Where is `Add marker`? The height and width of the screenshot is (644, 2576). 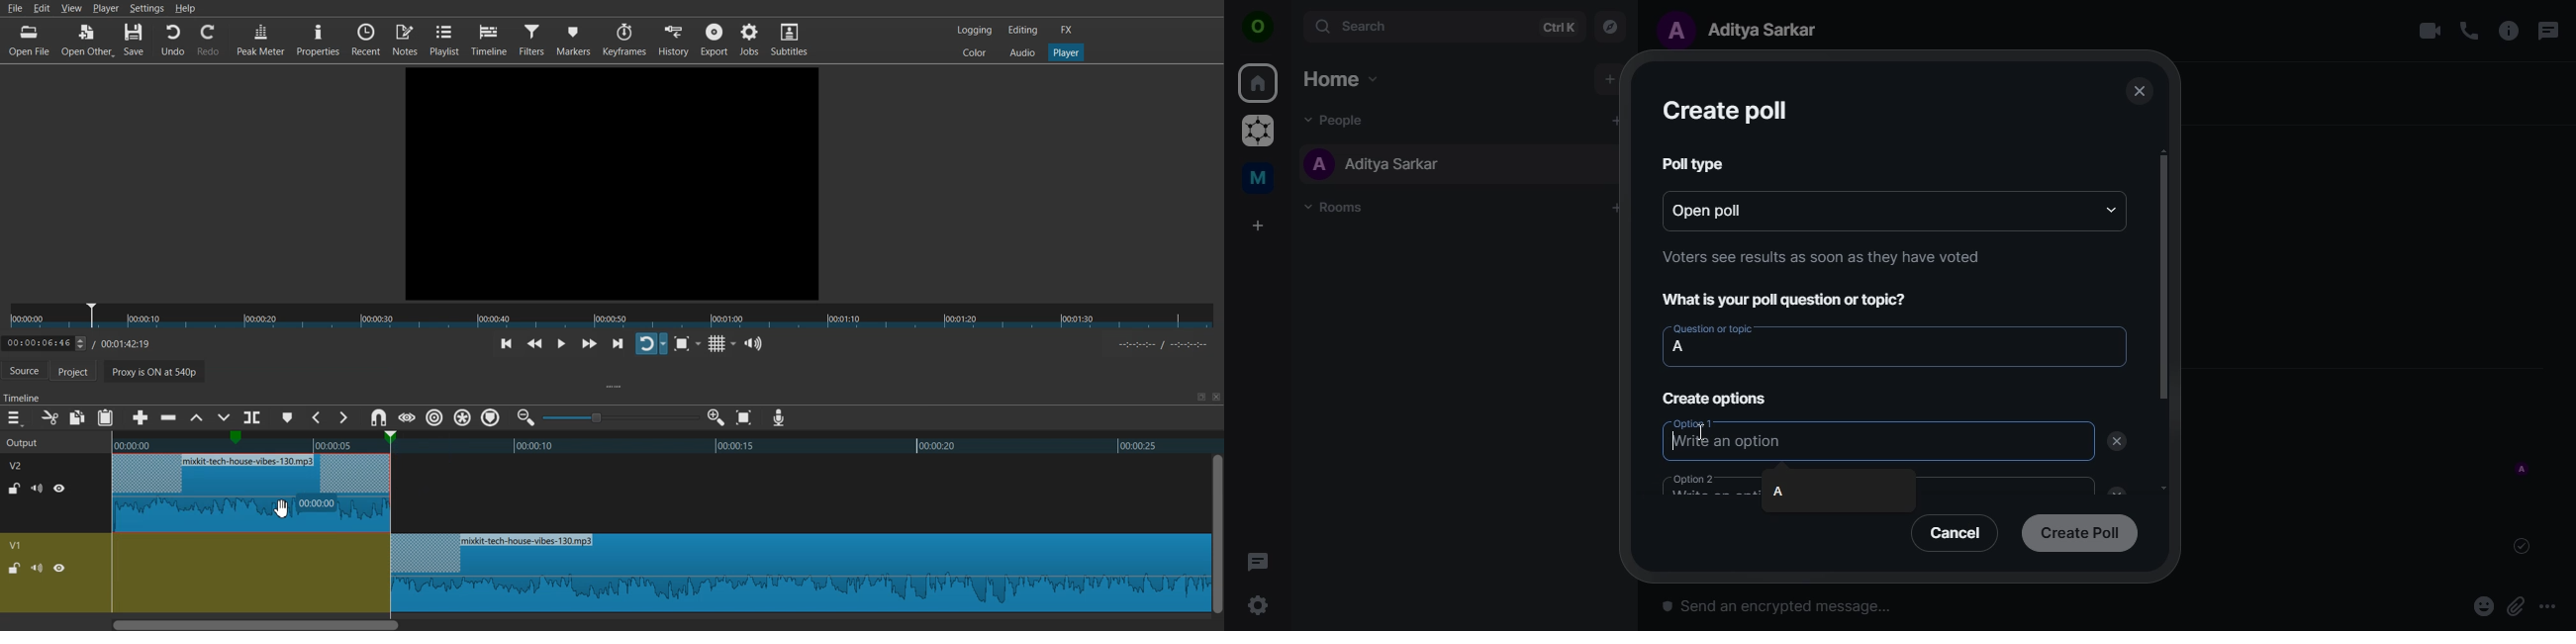
Add marker is located at coordinates (288, 417).